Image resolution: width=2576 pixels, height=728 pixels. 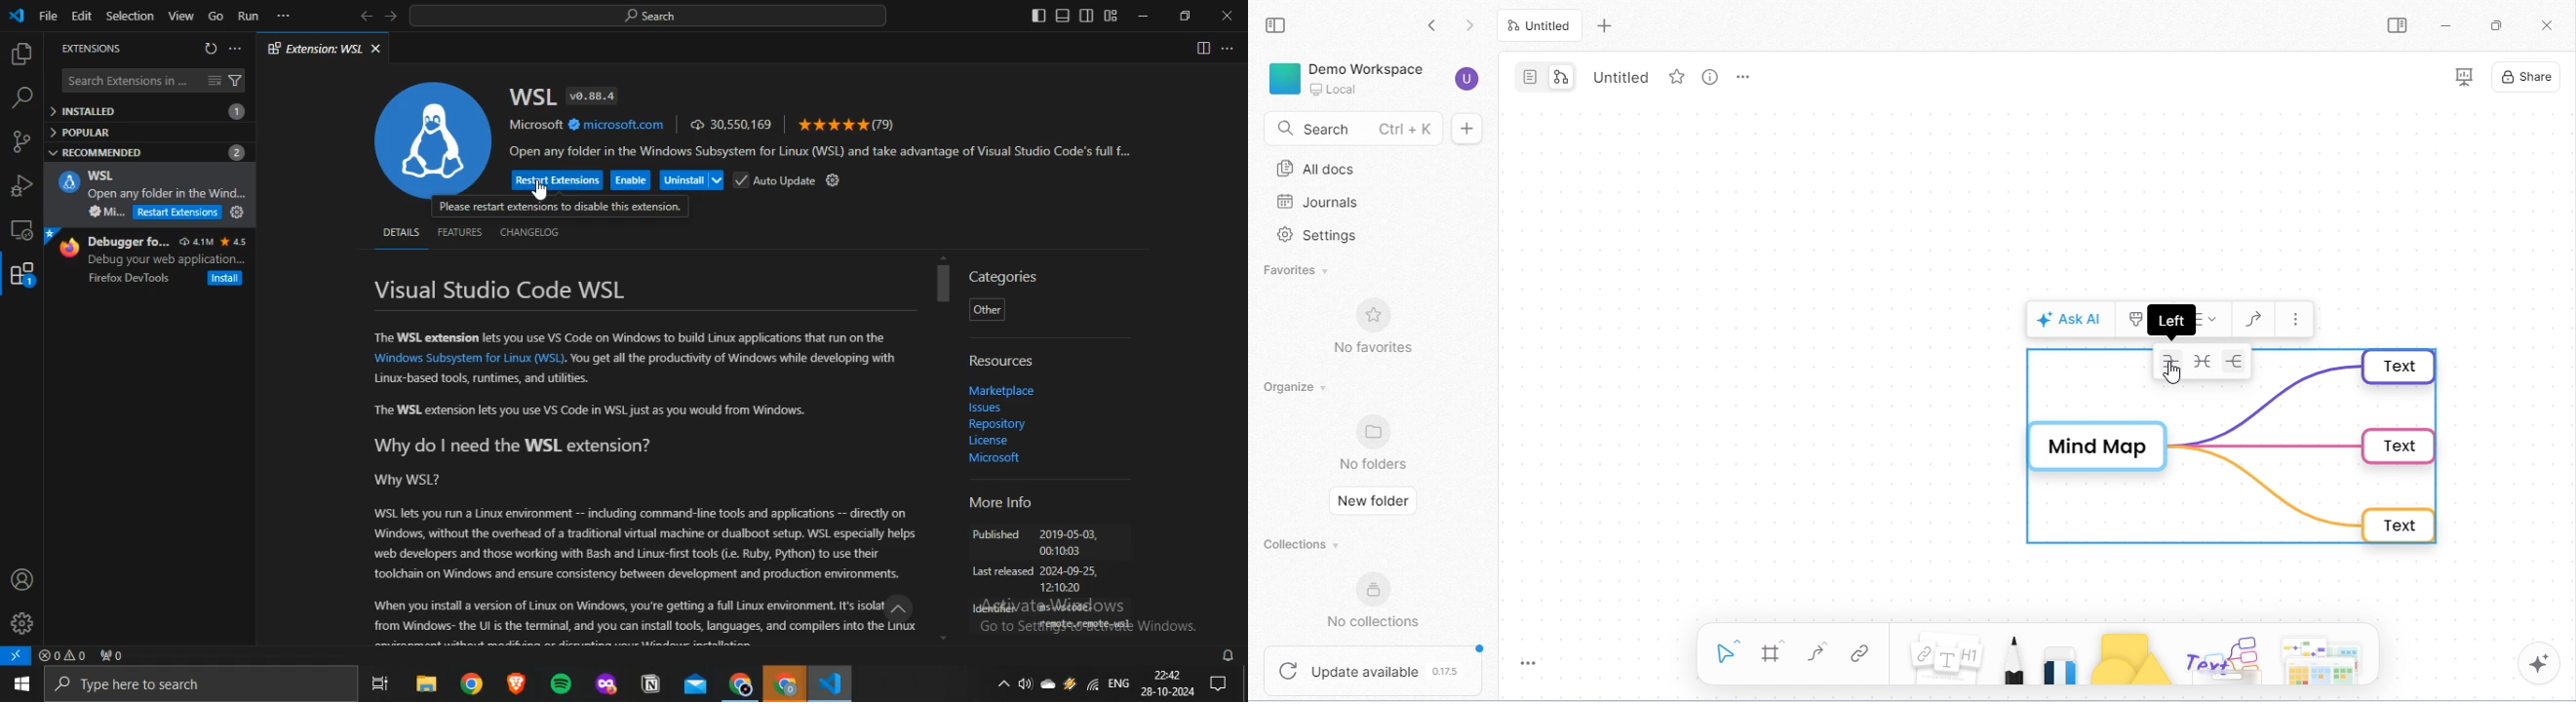 What do you see at coordinates (1279, 26) in the screenshot?
I see `collapse side bar` at bounding box center [1279, 26].